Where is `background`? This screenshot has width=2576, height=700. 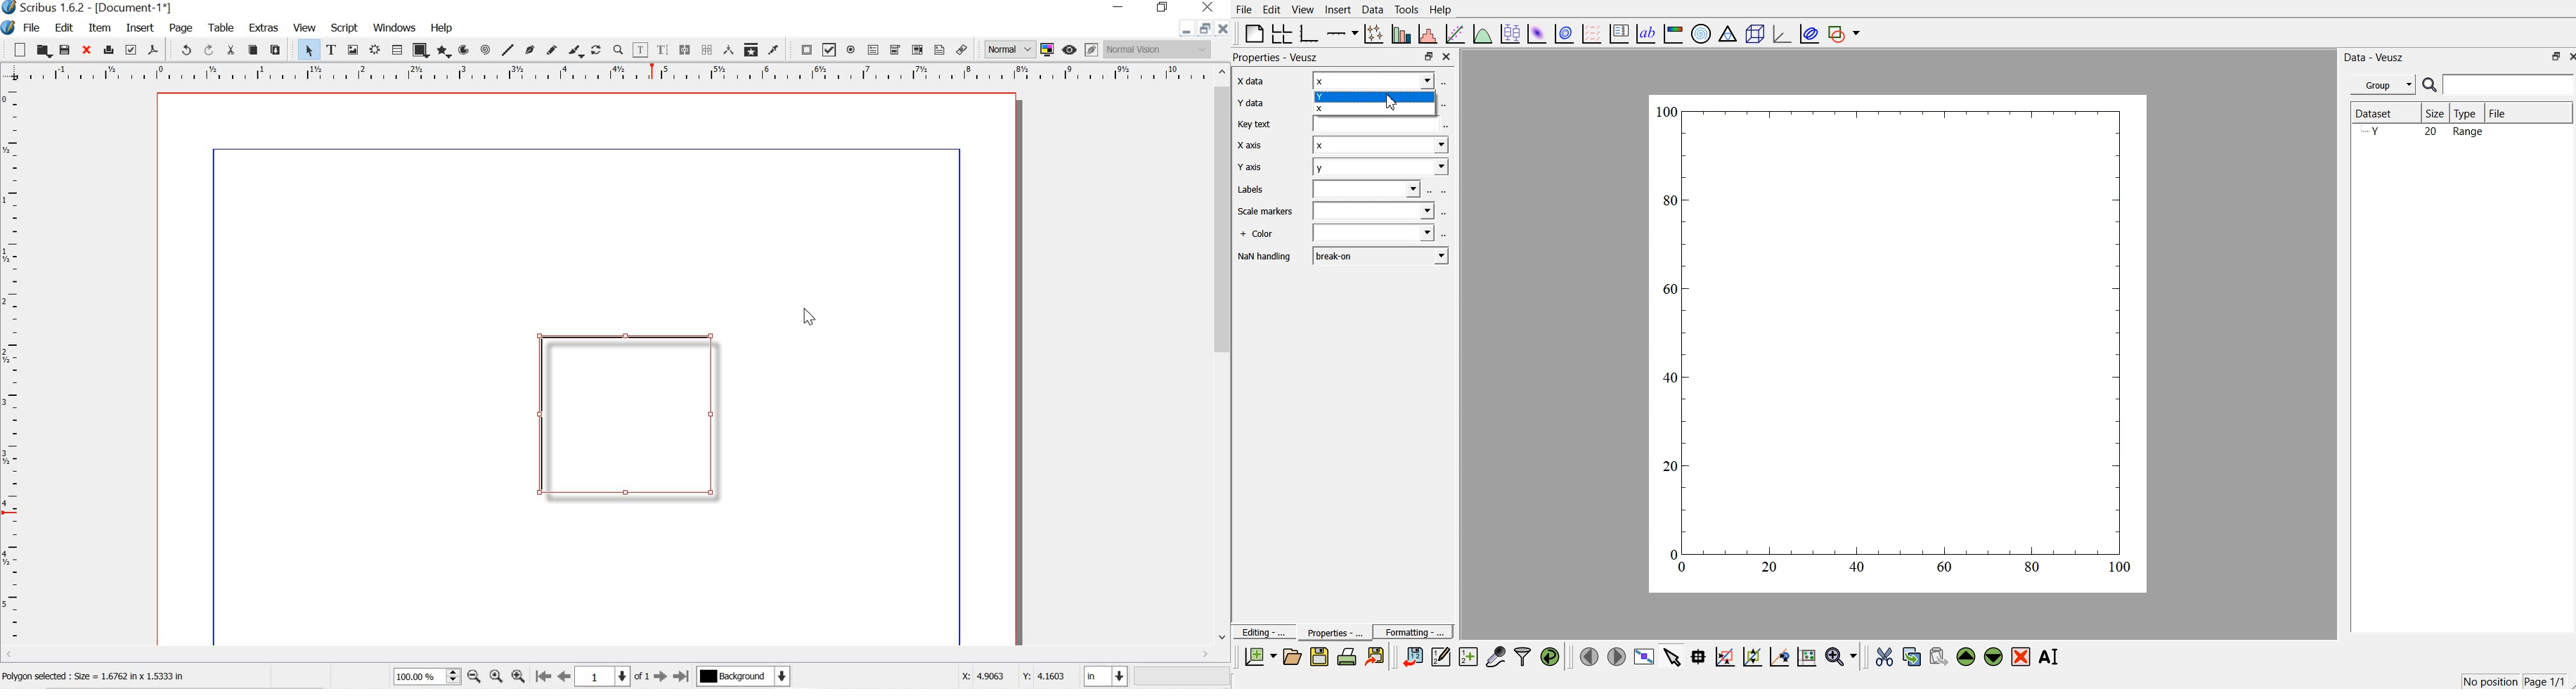 background is located at coordinates (750, 677).